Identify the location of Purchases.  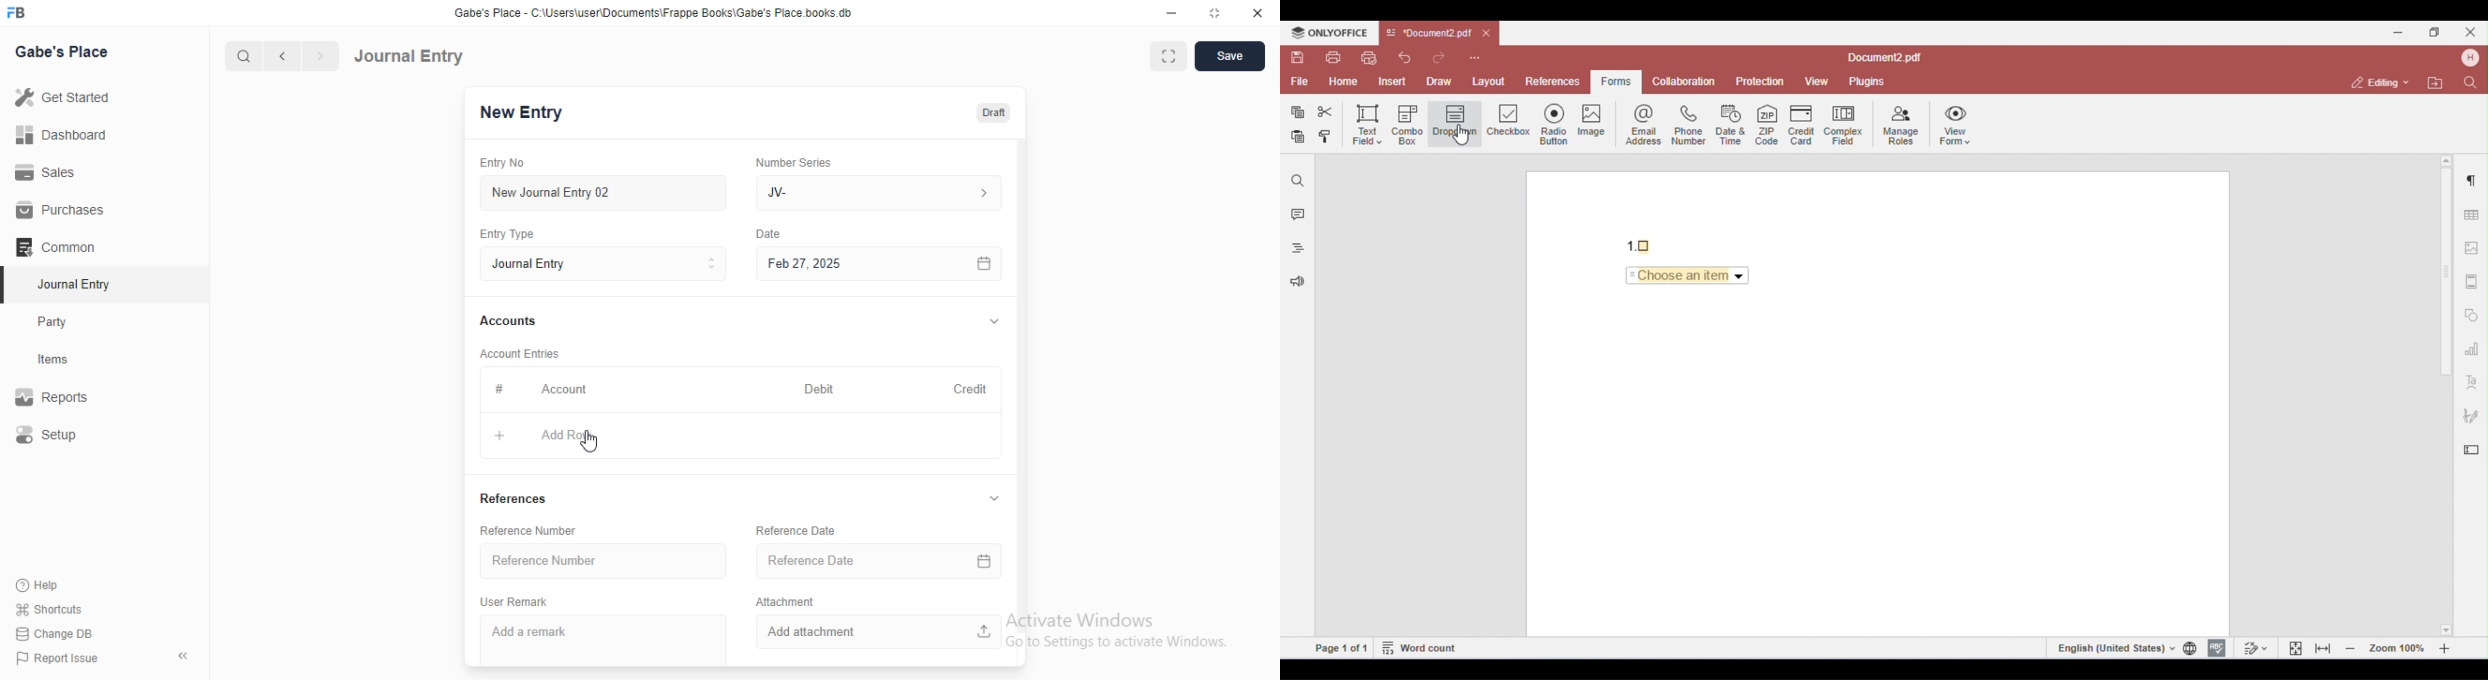
(56, 208).